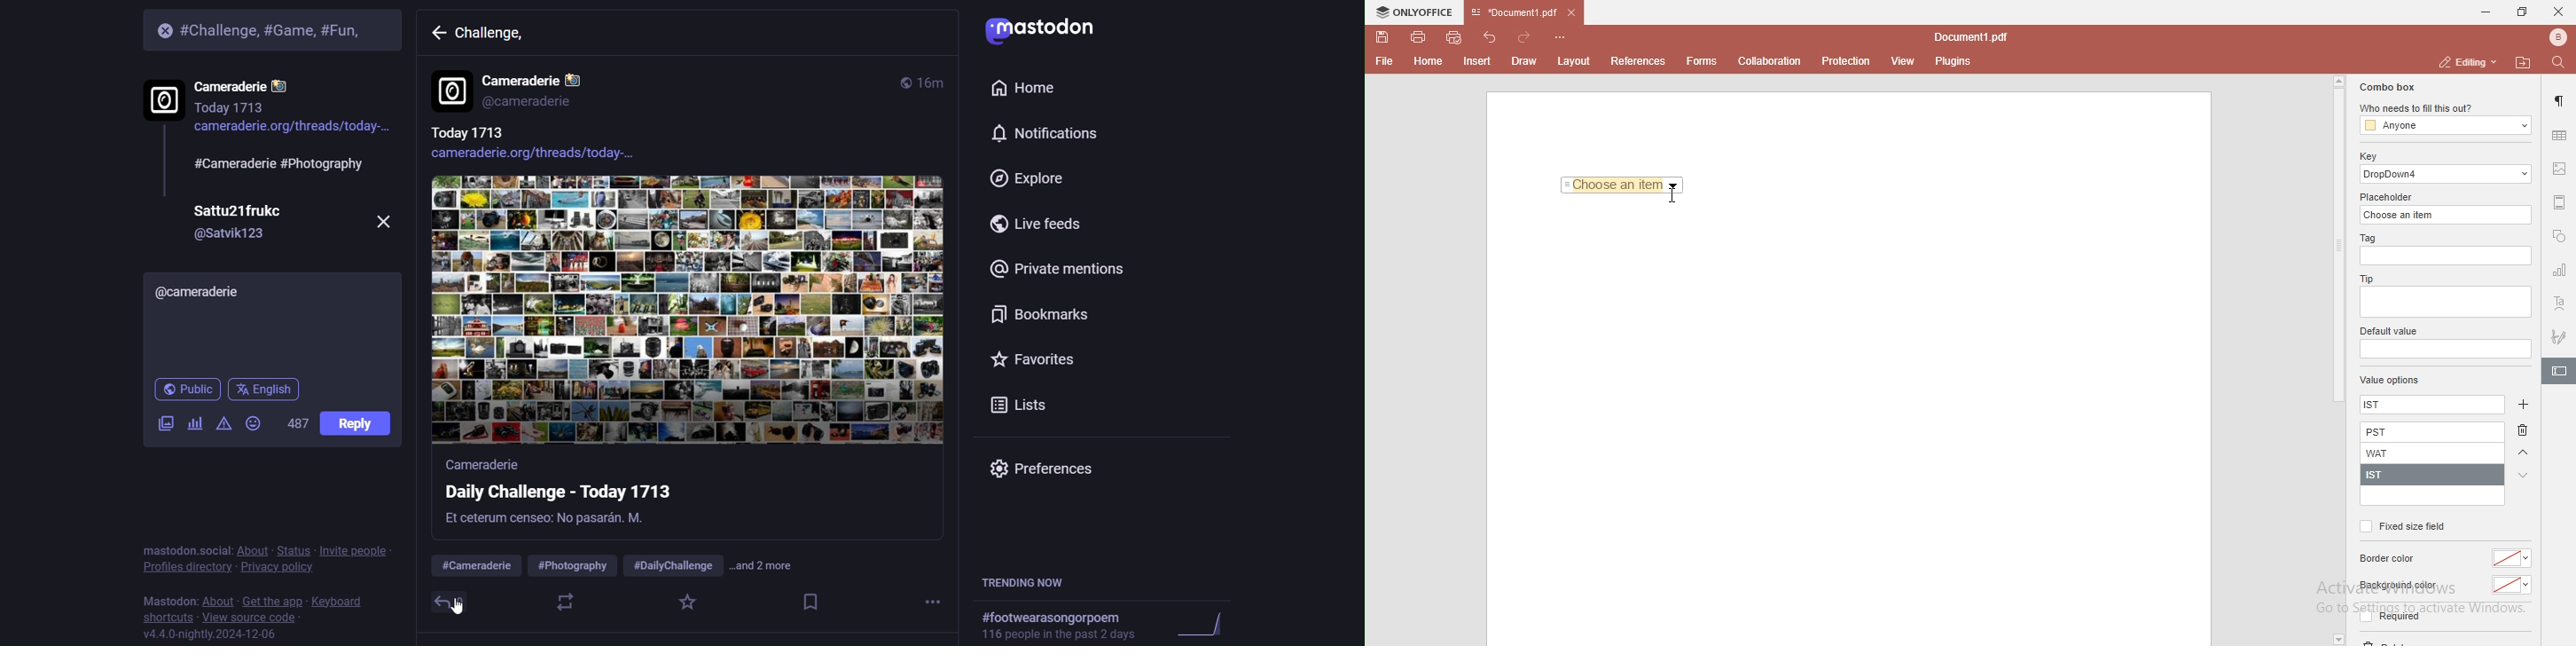  I want to click on public, so click(190, 387).